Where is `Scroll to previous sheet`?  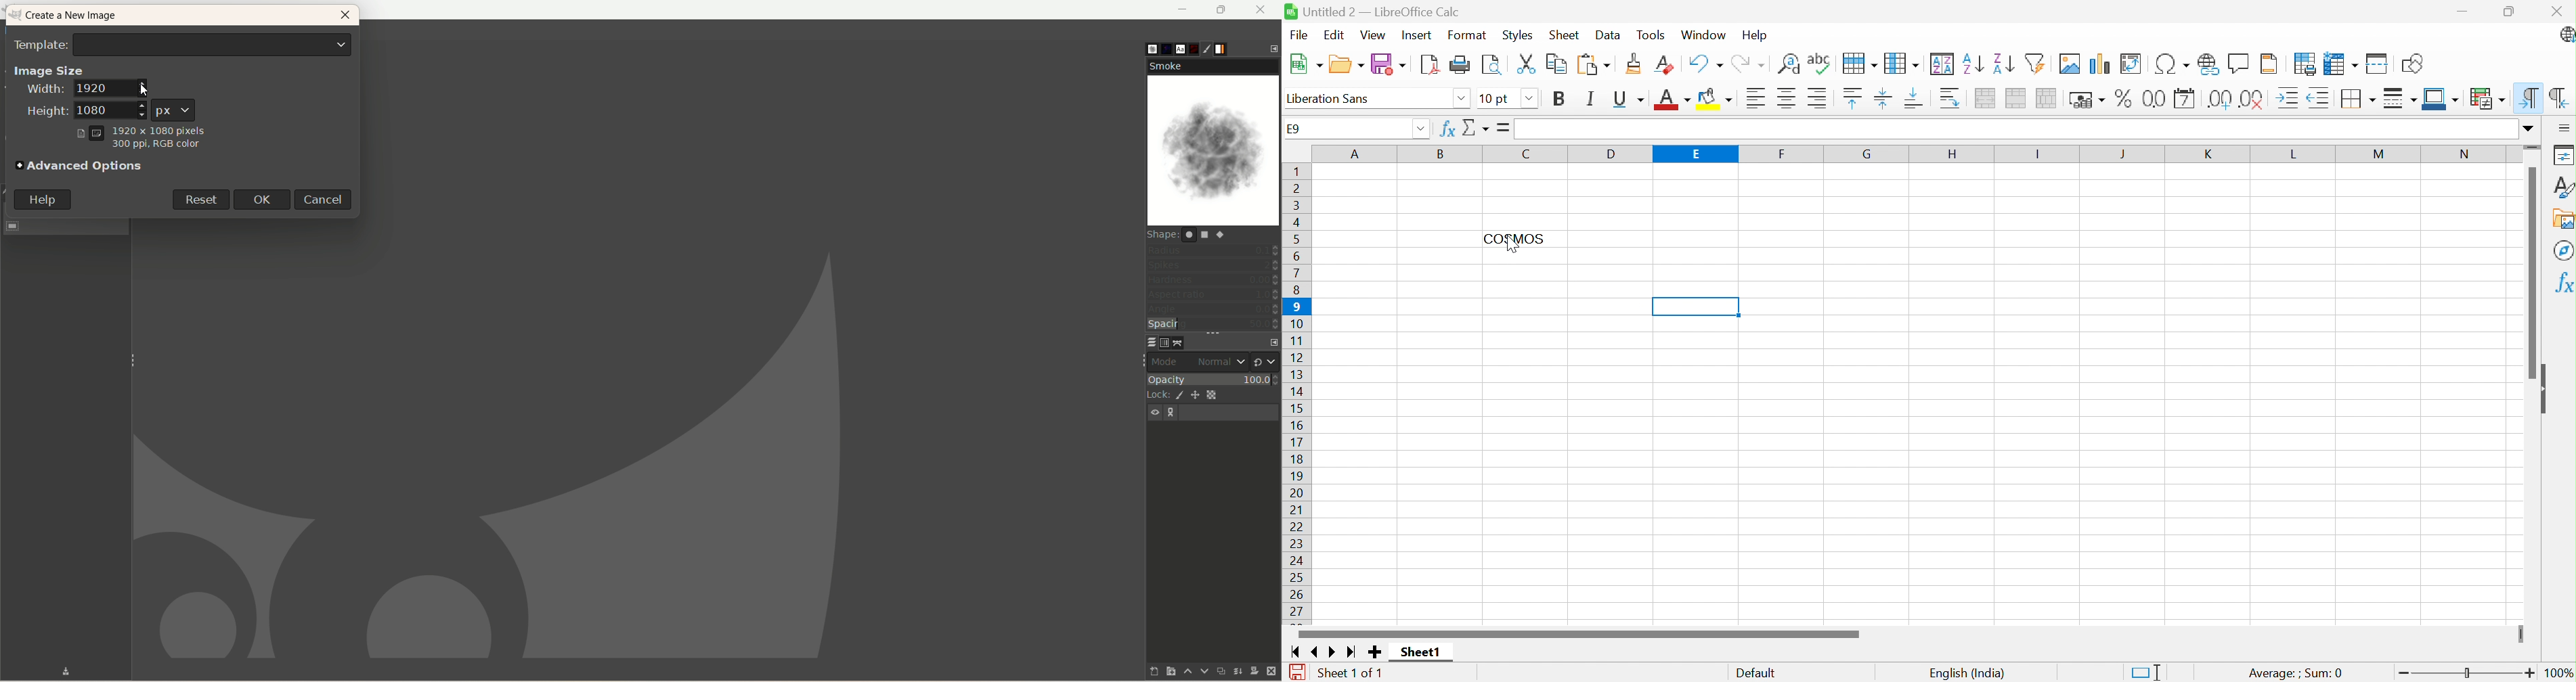
Scroll to previous sheet is located at coordinates (1318, 650).